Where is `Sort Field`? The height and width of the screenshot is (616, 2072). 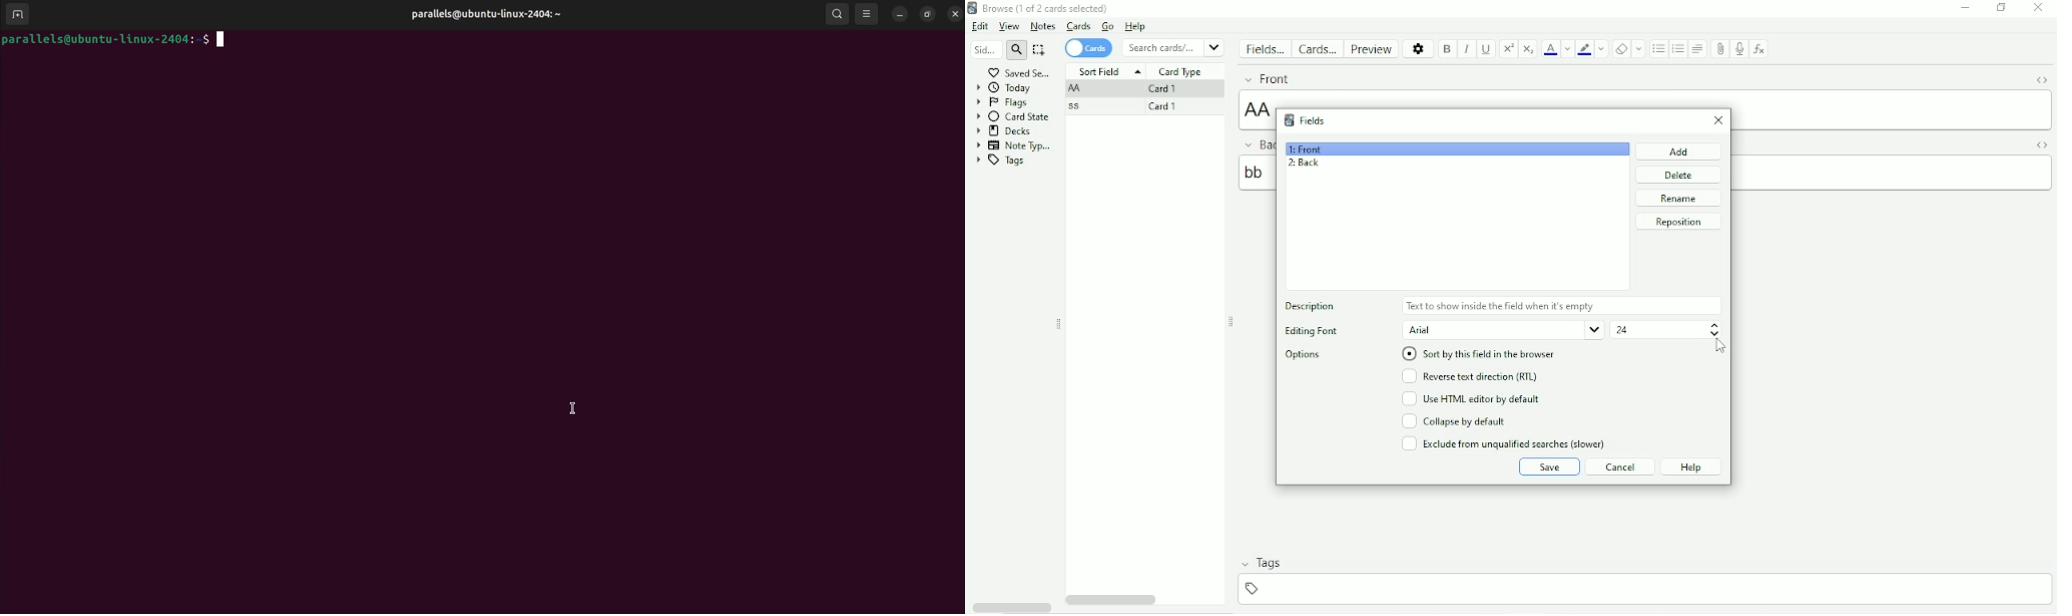
Sort Field is located at coordinates (1109, 72).